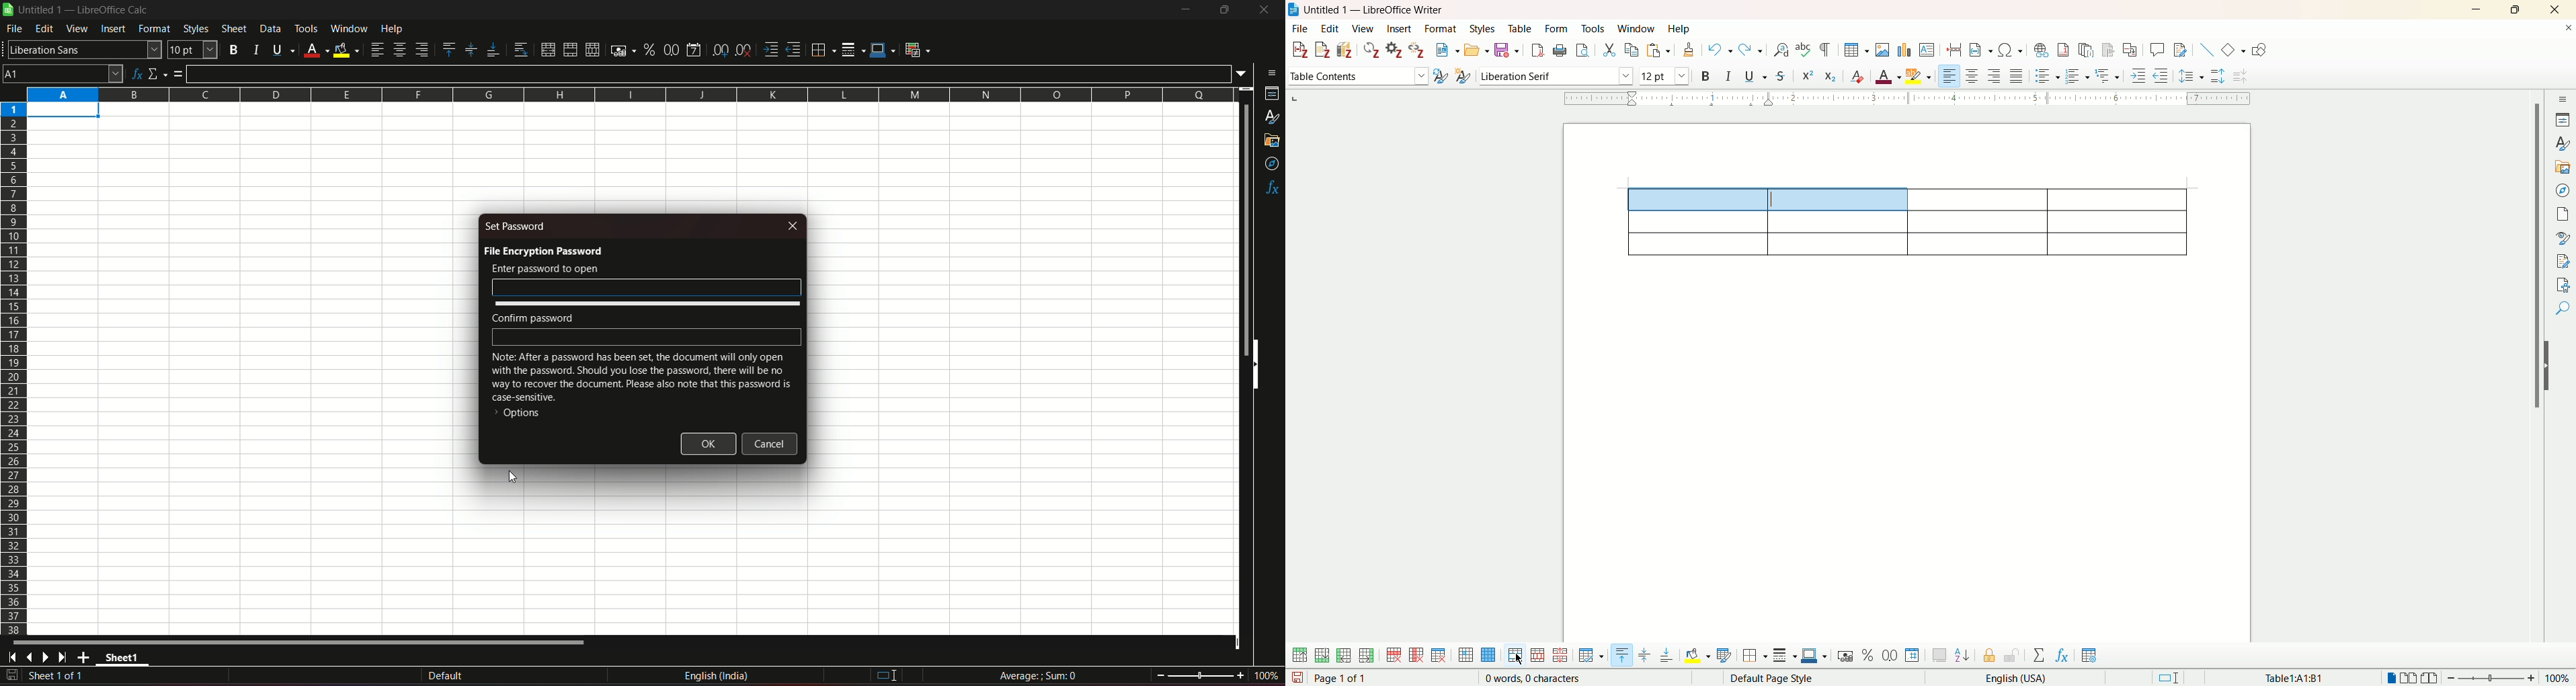  I want to click on file, so click(1301, 28).